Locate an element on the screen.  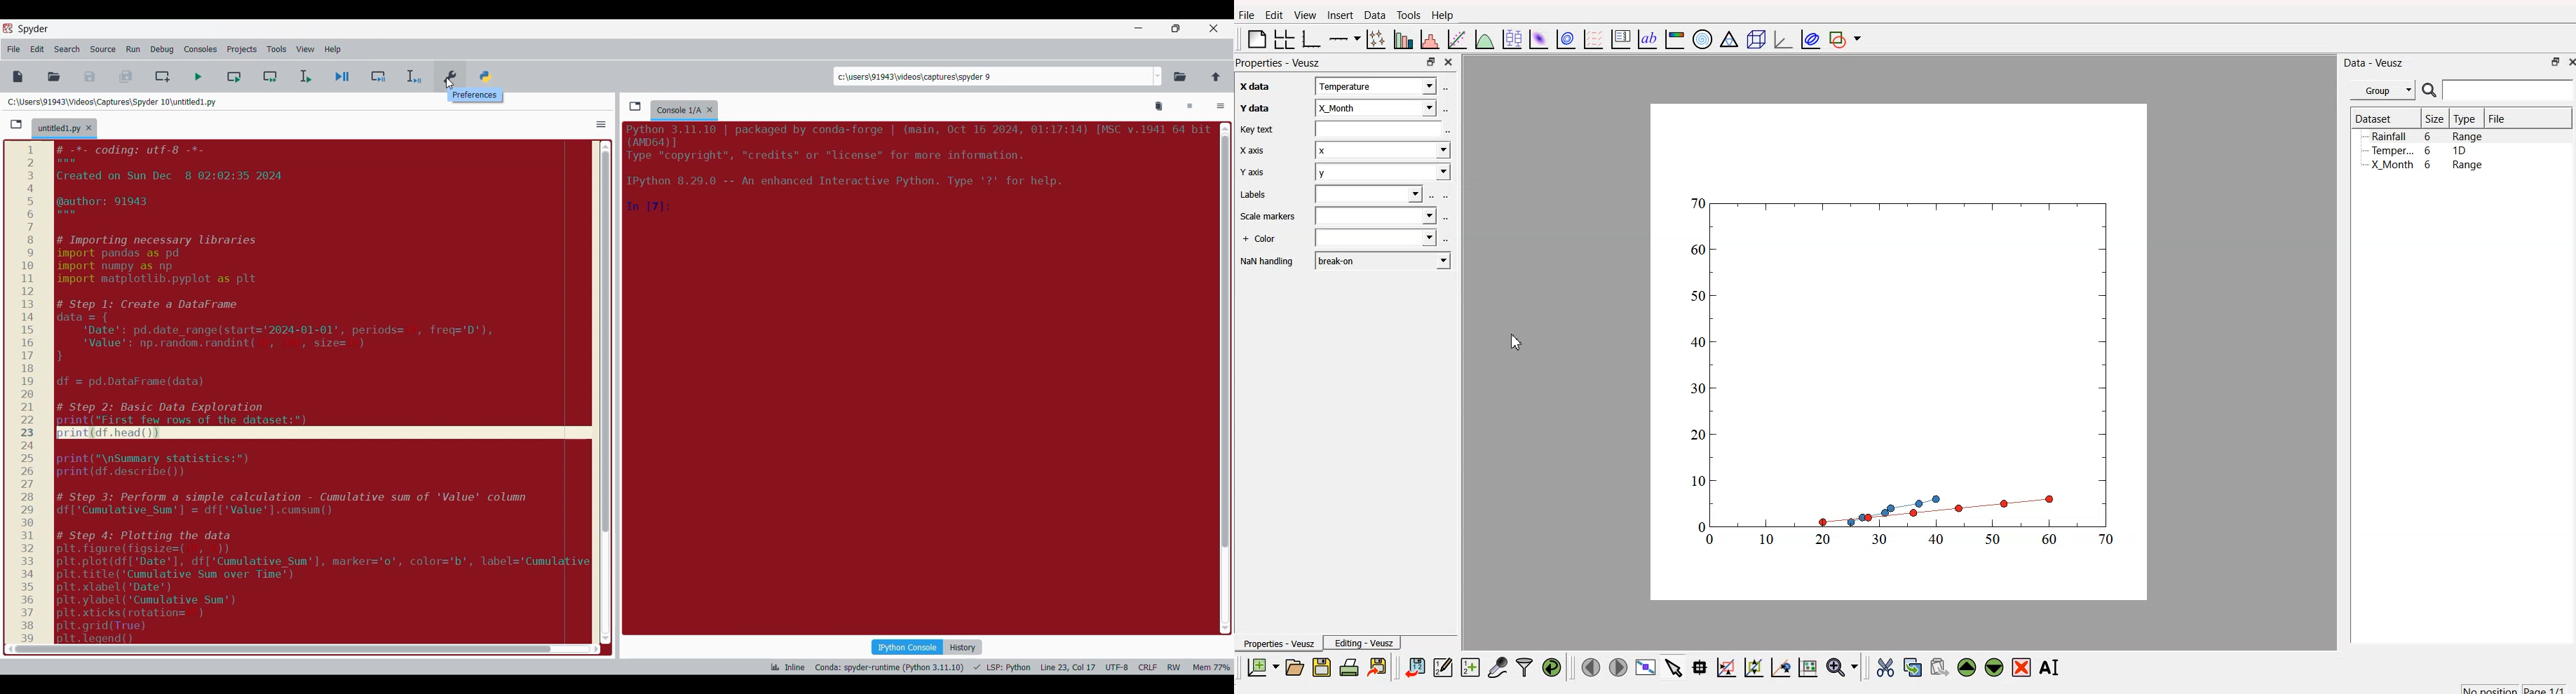
Run current cell and go to next one is located at coordinates (270, 76).